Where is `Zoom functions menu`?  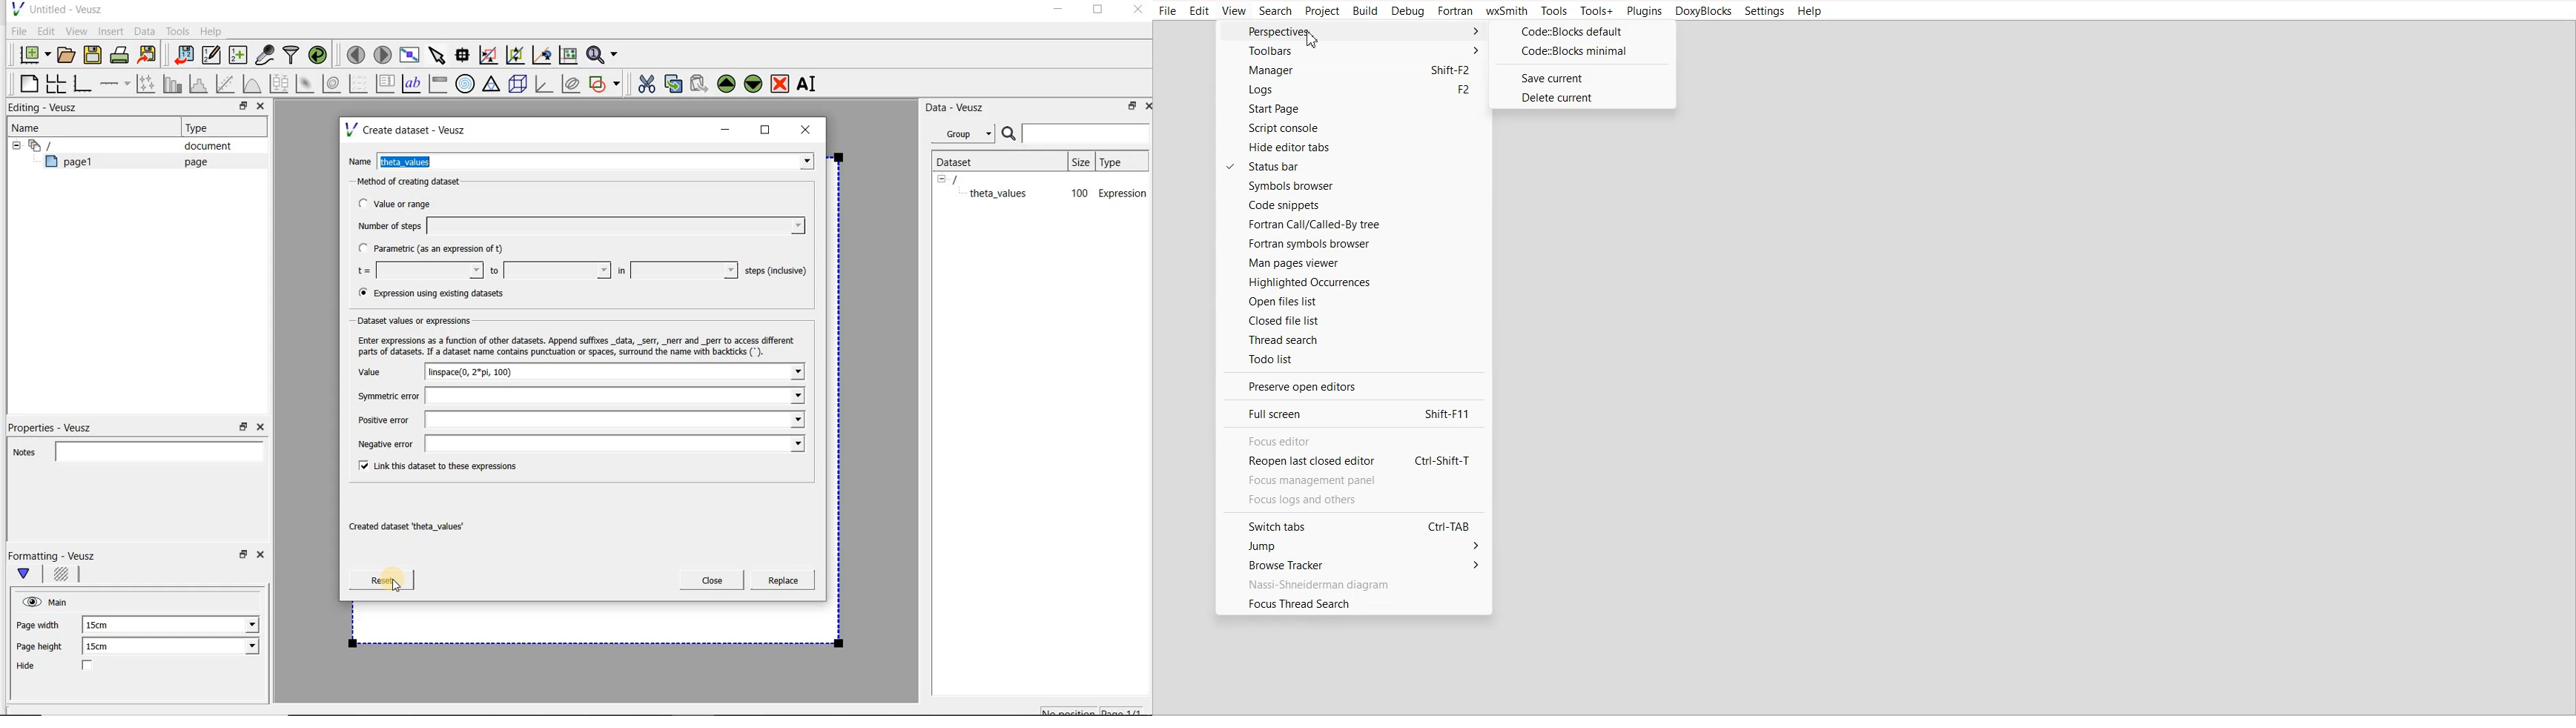
Zoom functions menu is located at coordinates (603, 51).